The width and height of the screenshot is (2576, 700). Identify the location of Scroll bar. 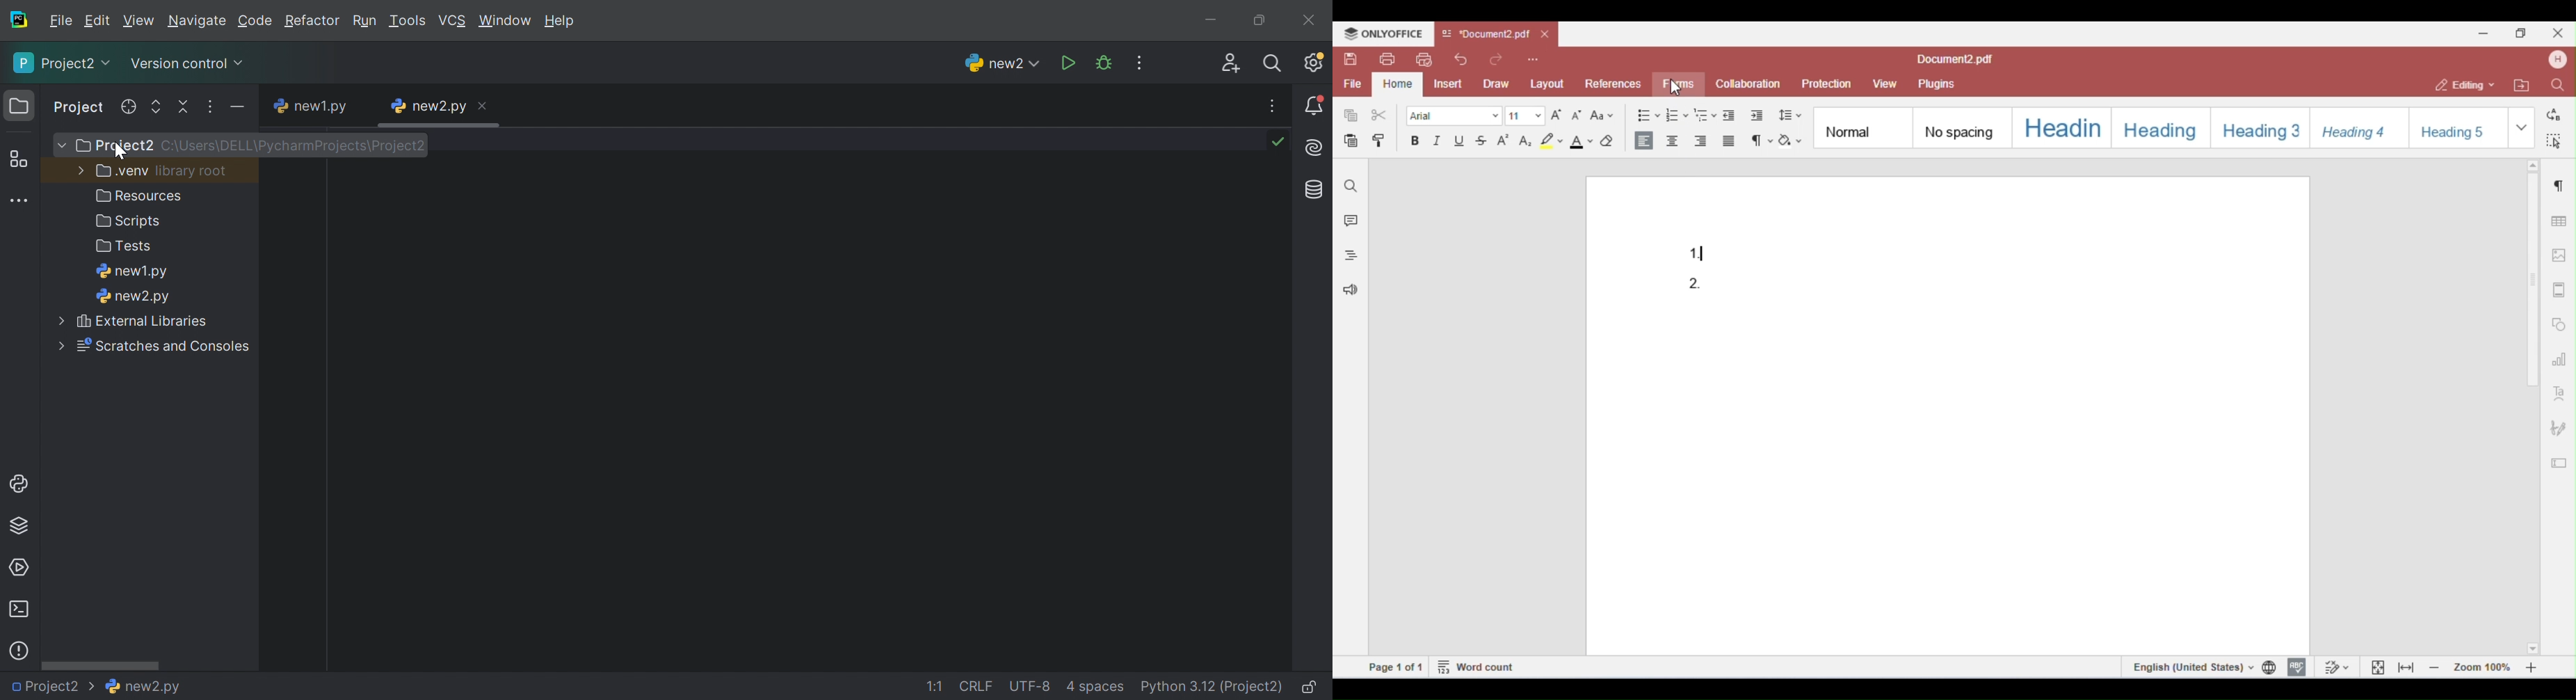
(100, 667).